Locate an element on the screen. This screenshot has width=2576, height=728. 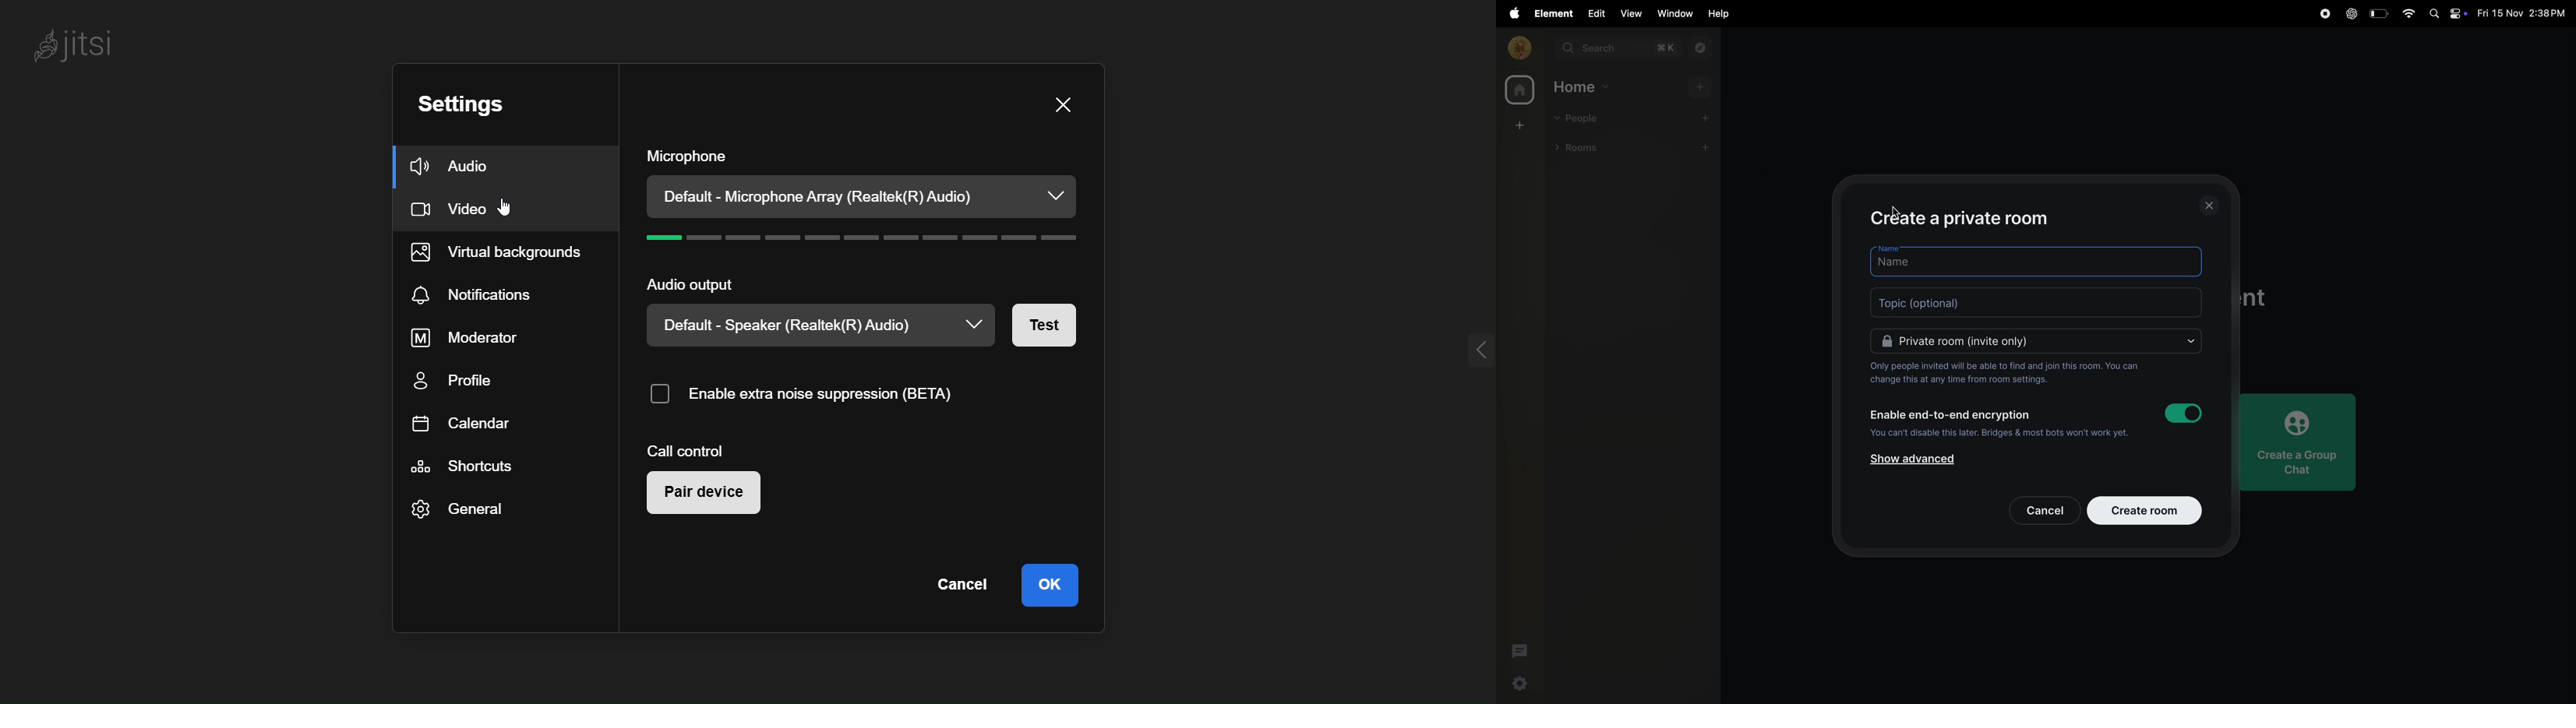
profile is located at coordinates (1517, 47).